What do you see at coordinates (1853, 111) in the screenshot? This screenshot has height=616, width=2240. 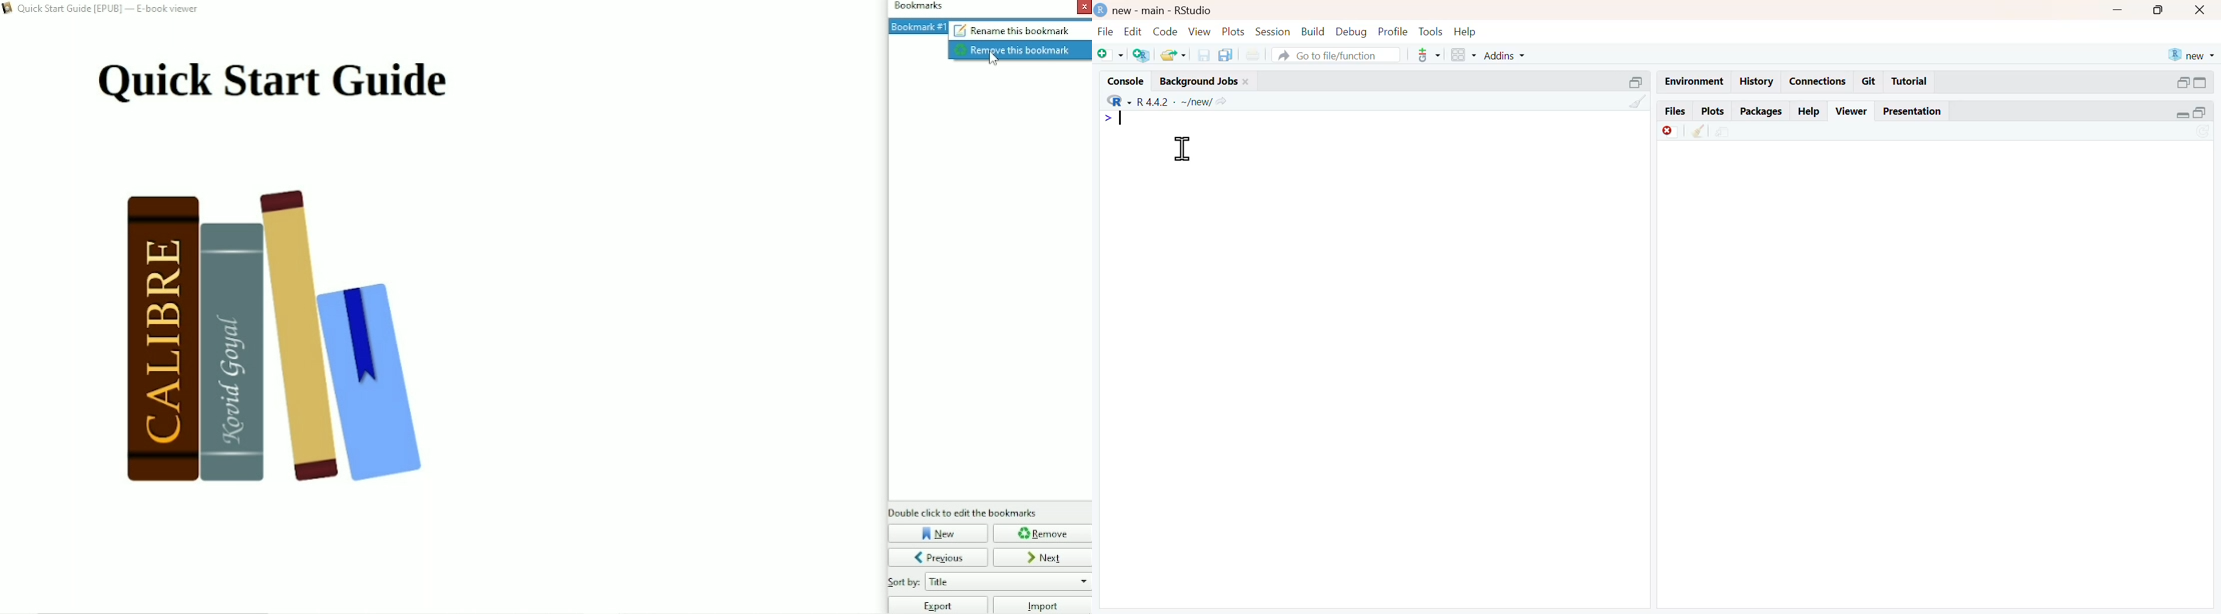 I see `viewer` at bounding box center [1853, 111].